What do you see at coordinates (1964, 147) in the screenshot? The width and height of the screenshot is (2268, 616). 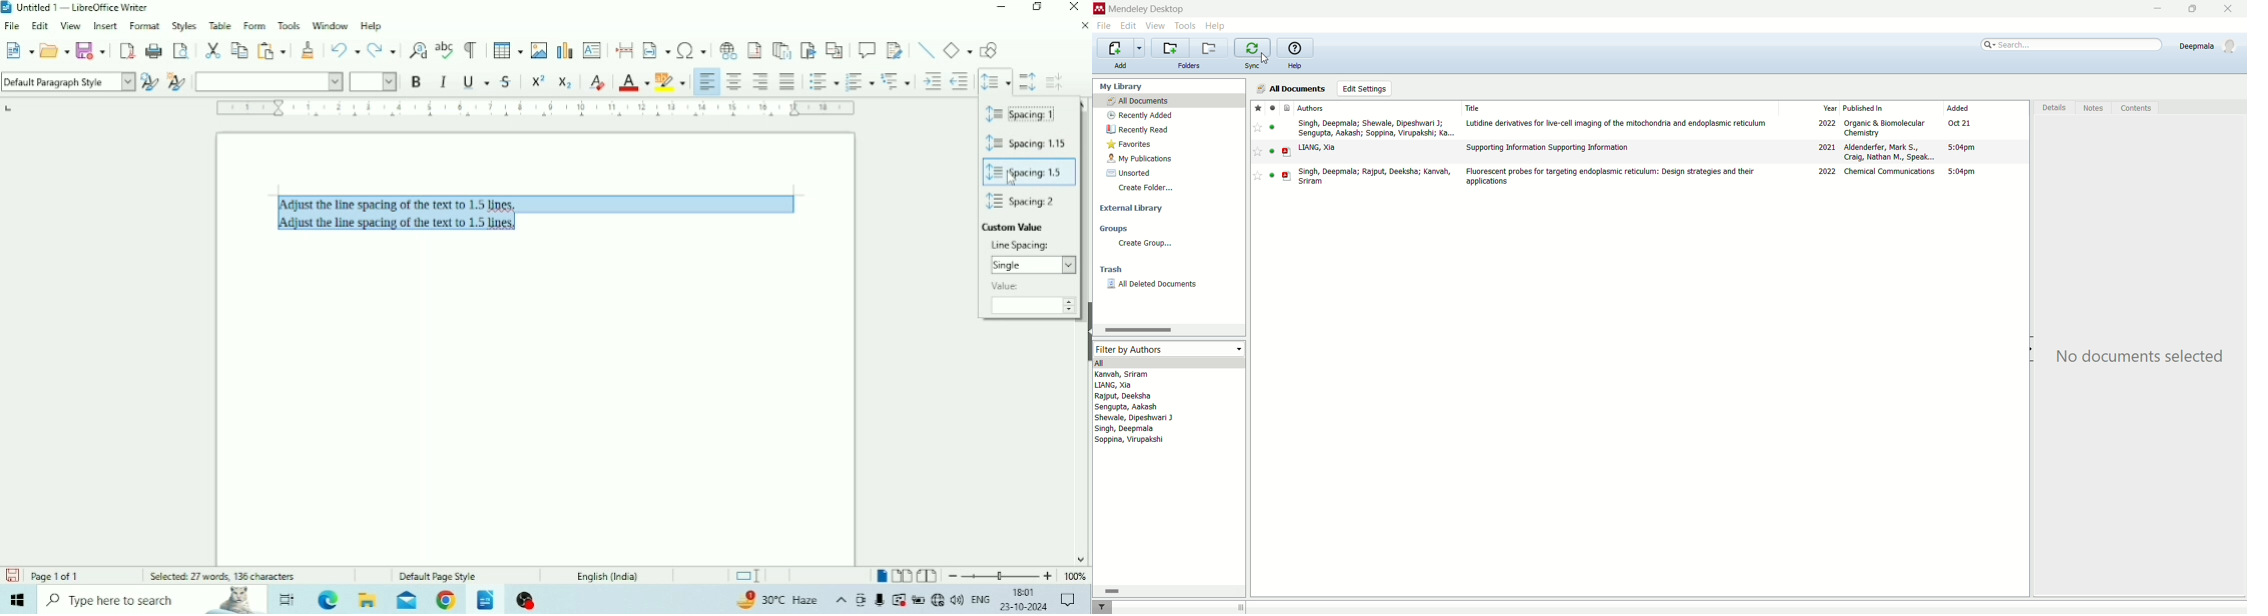 I see `5:04pm` at bounding box center [1964, 147].